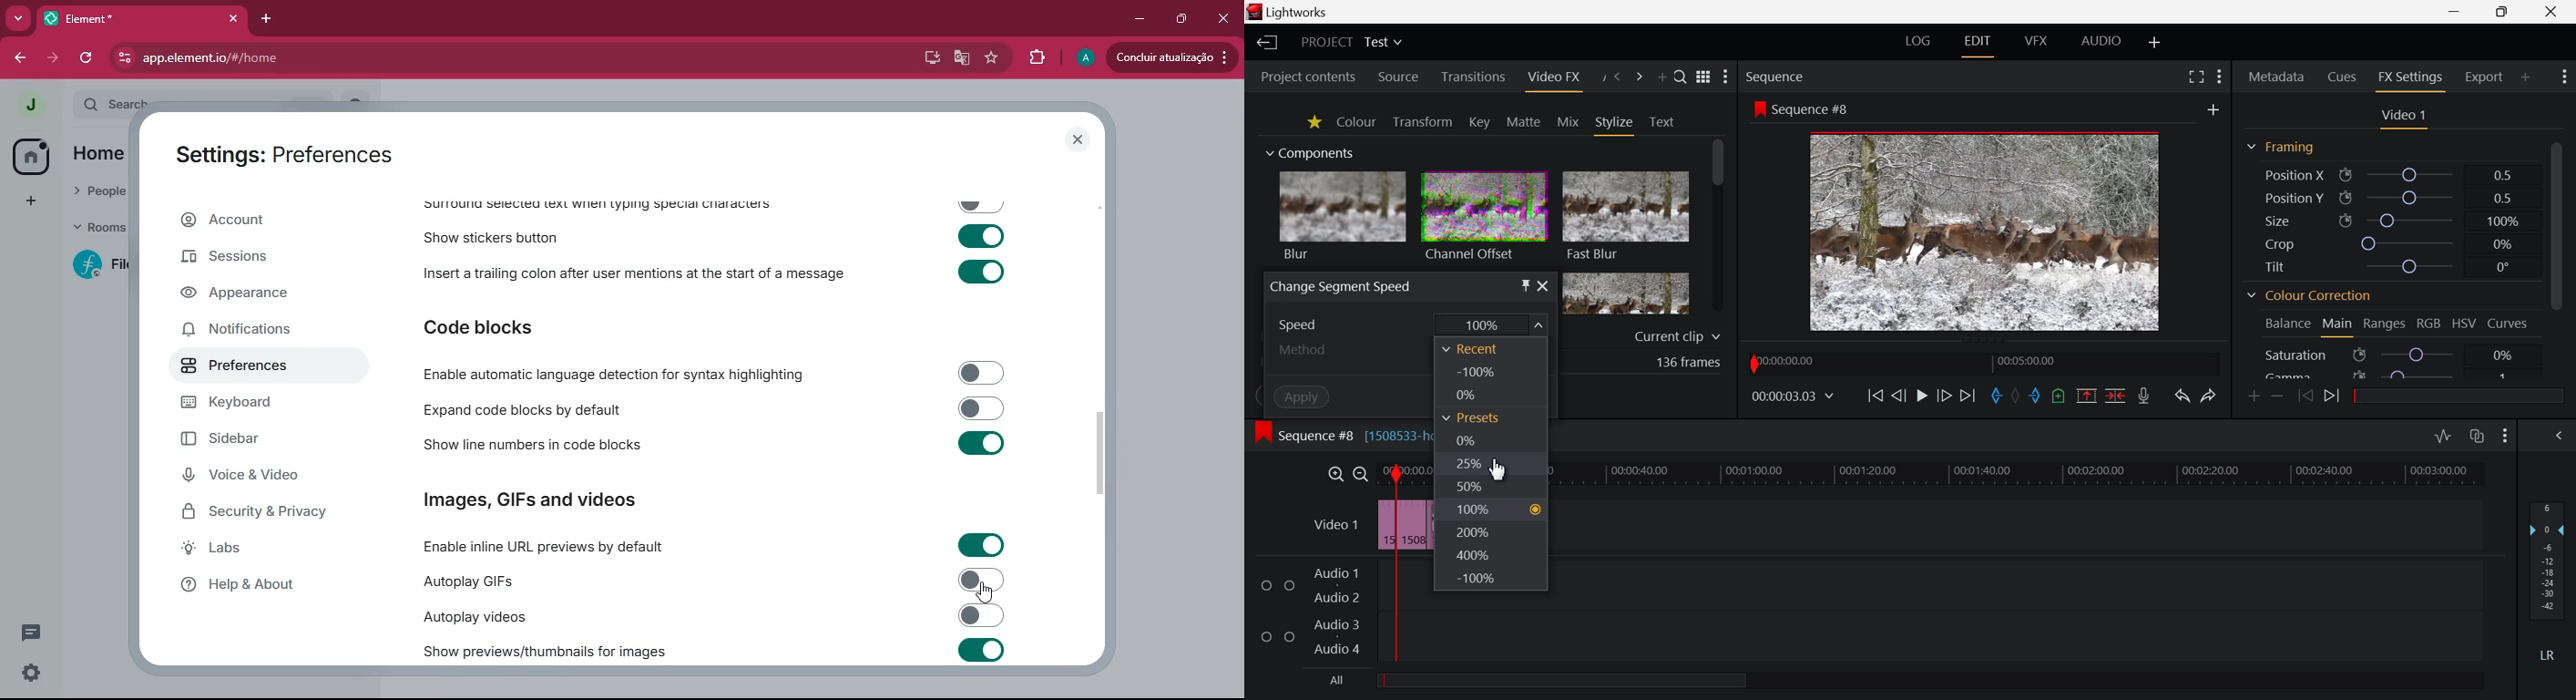  Describe the element at coordinates (1357, 122) in the screenshot. I see `Colour` at that location.